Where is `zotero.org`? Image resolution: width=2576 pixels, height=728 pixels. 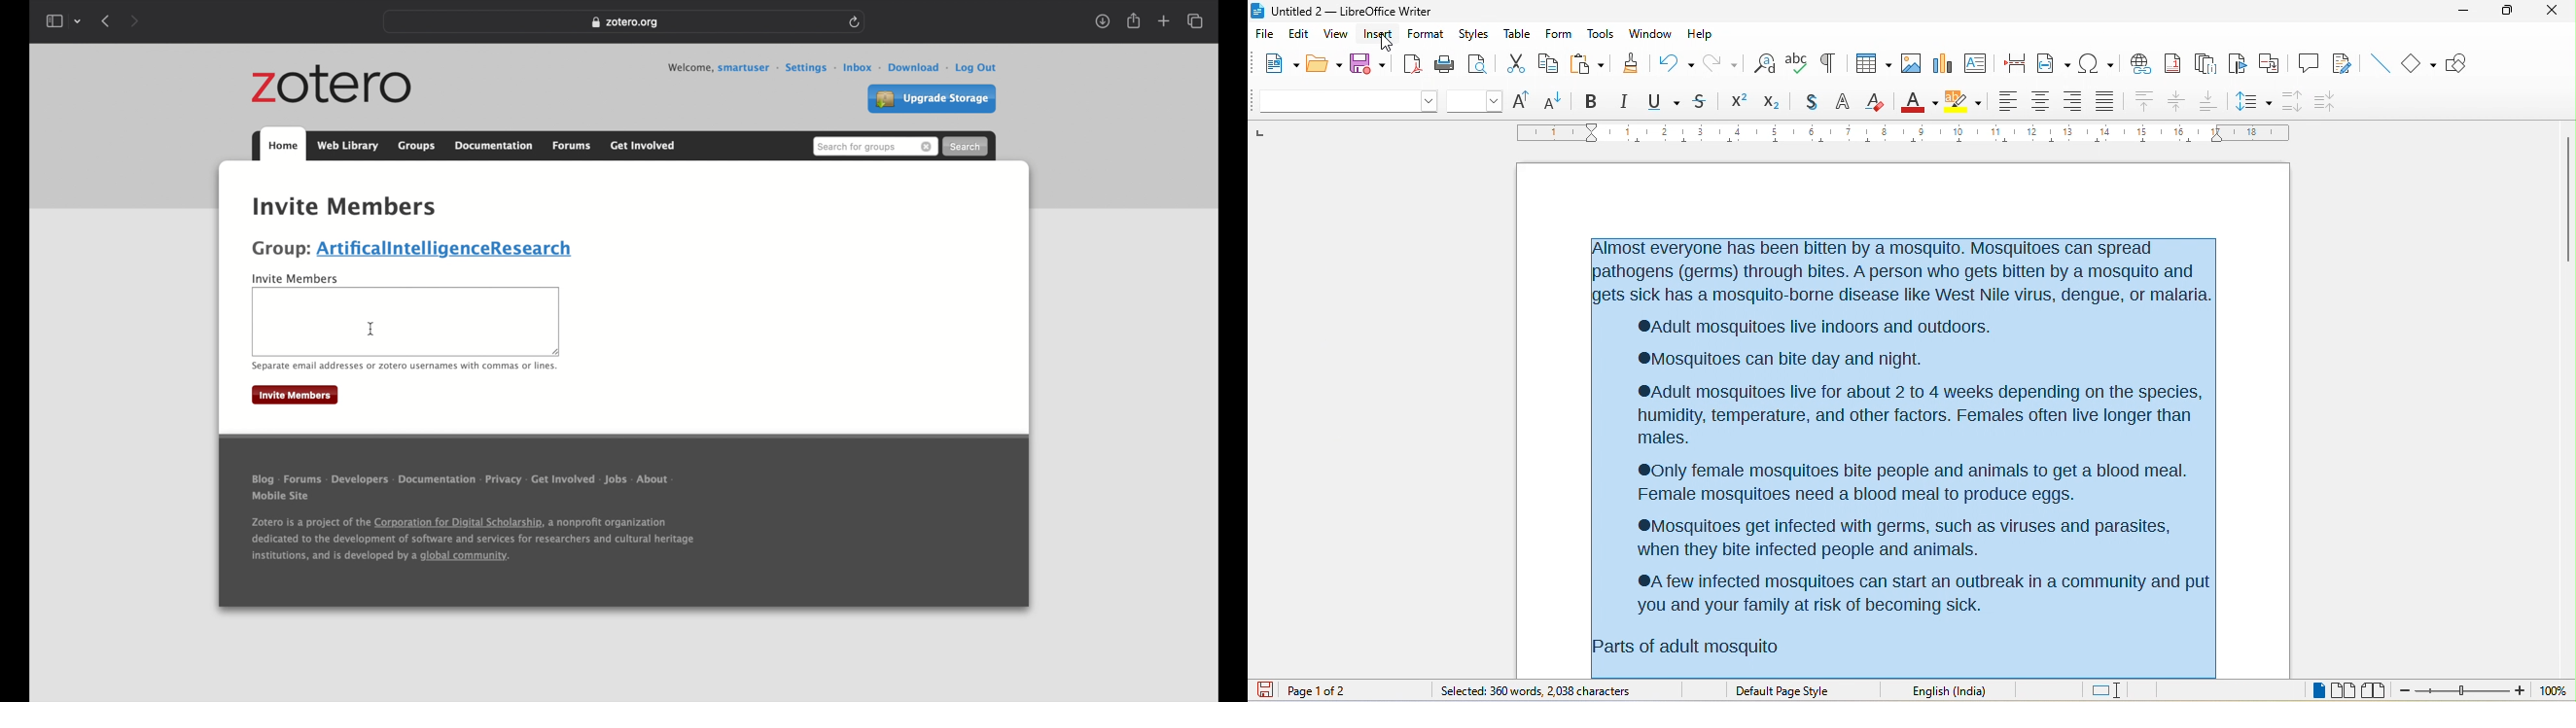
zotero.org is located at coordinates (627, 23).